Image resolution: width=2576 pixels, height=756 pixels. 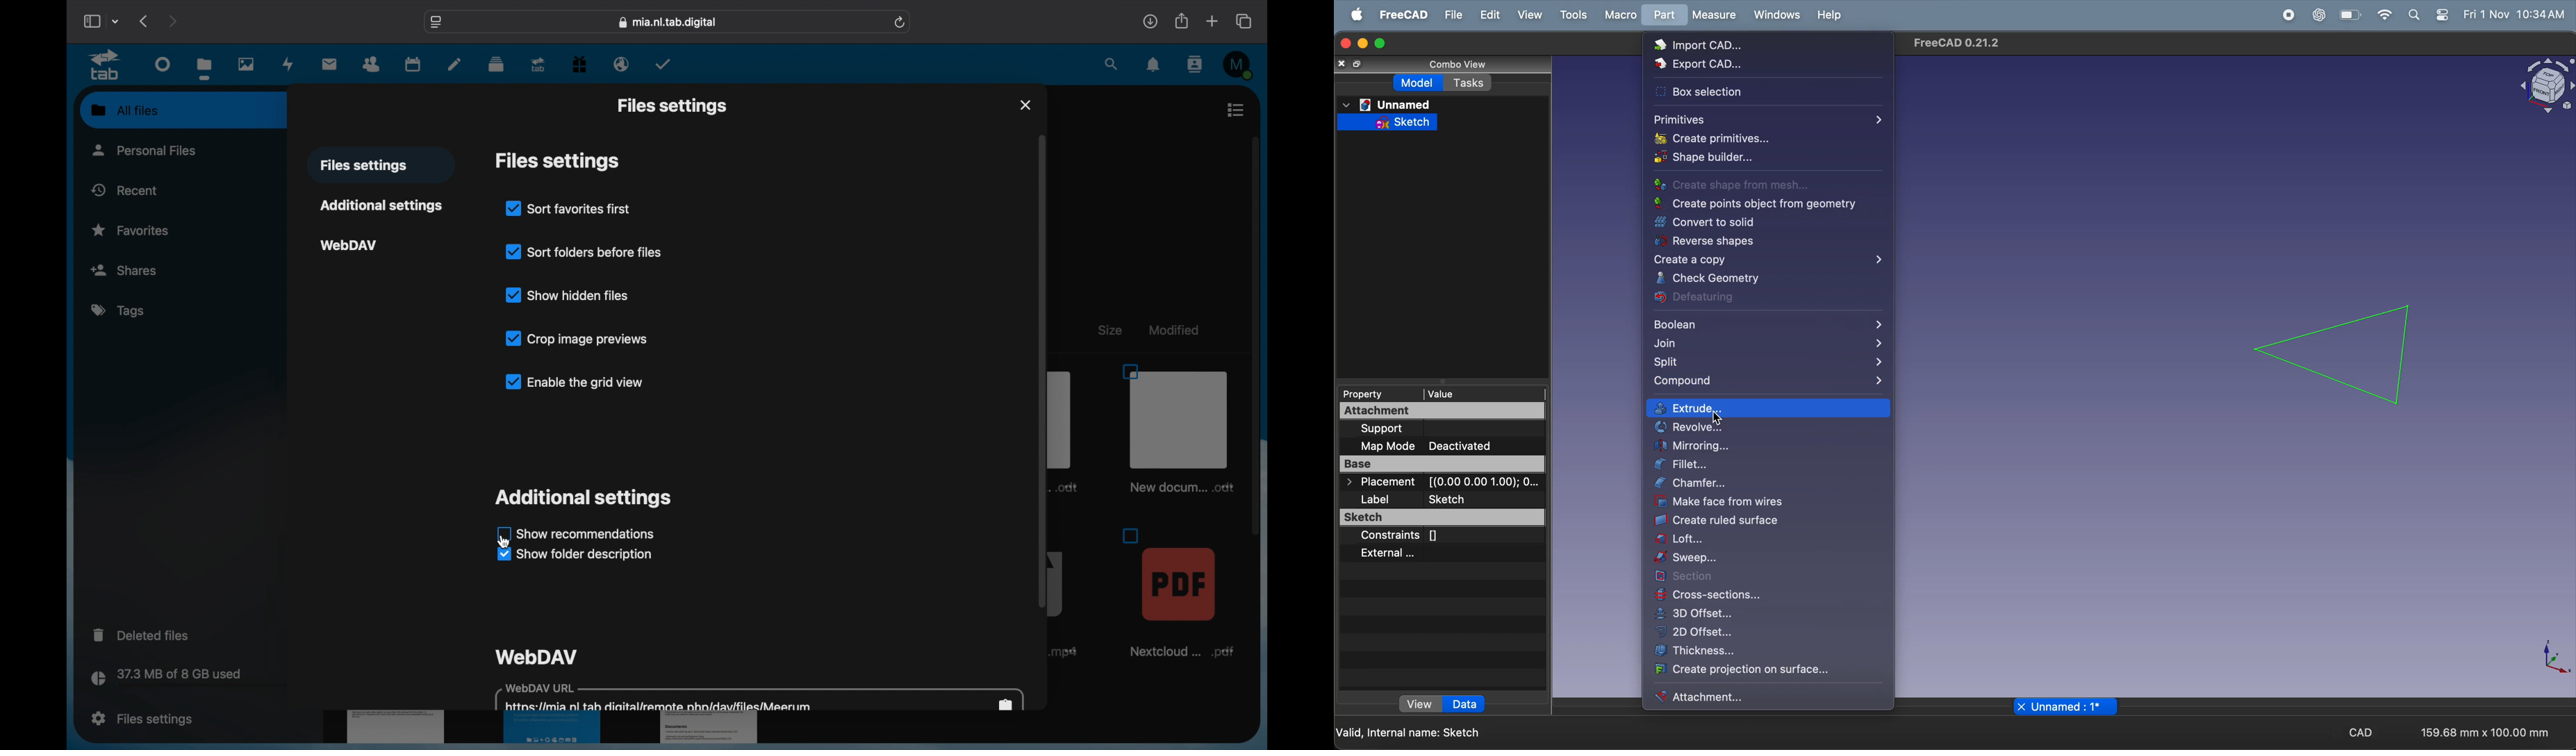 What do you see at coordinates (504, 534) in the screenshot?
I see `checkbox unchecked` at bounding box center [504, 534].